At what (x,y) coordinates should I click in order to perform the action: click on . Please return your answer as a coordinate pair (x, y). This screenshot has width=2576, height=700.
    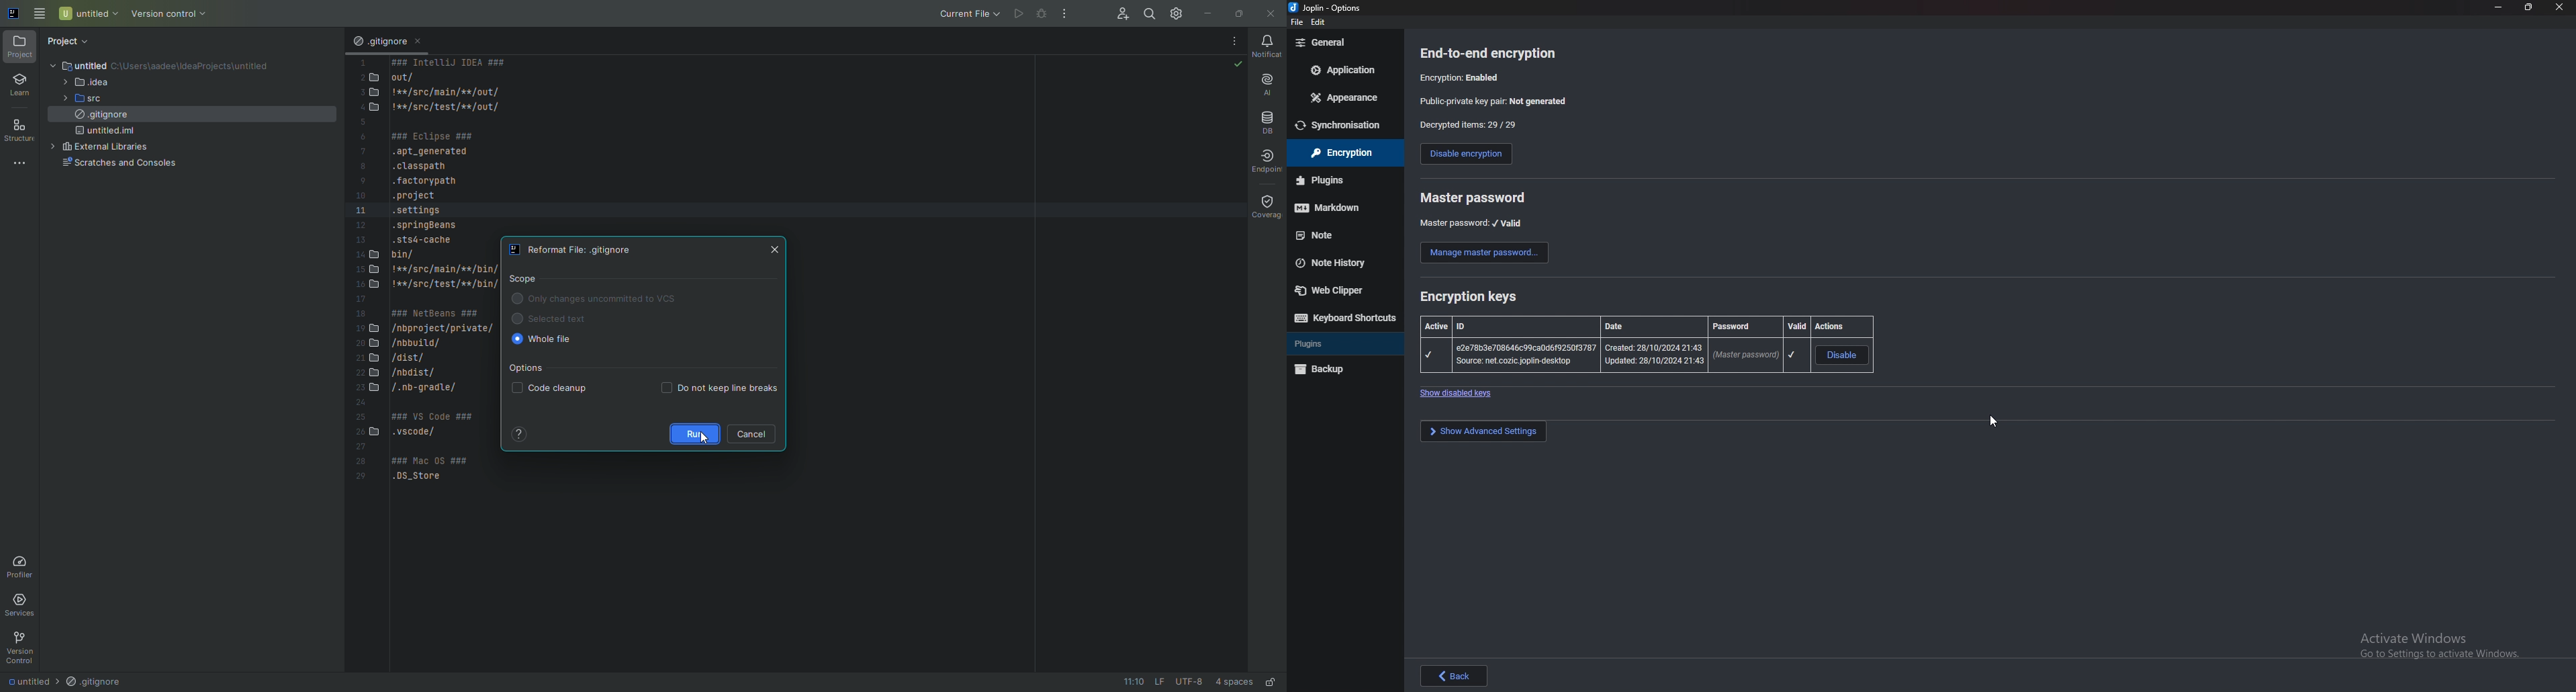
    Looking at the image, I should click on (1324, 371).